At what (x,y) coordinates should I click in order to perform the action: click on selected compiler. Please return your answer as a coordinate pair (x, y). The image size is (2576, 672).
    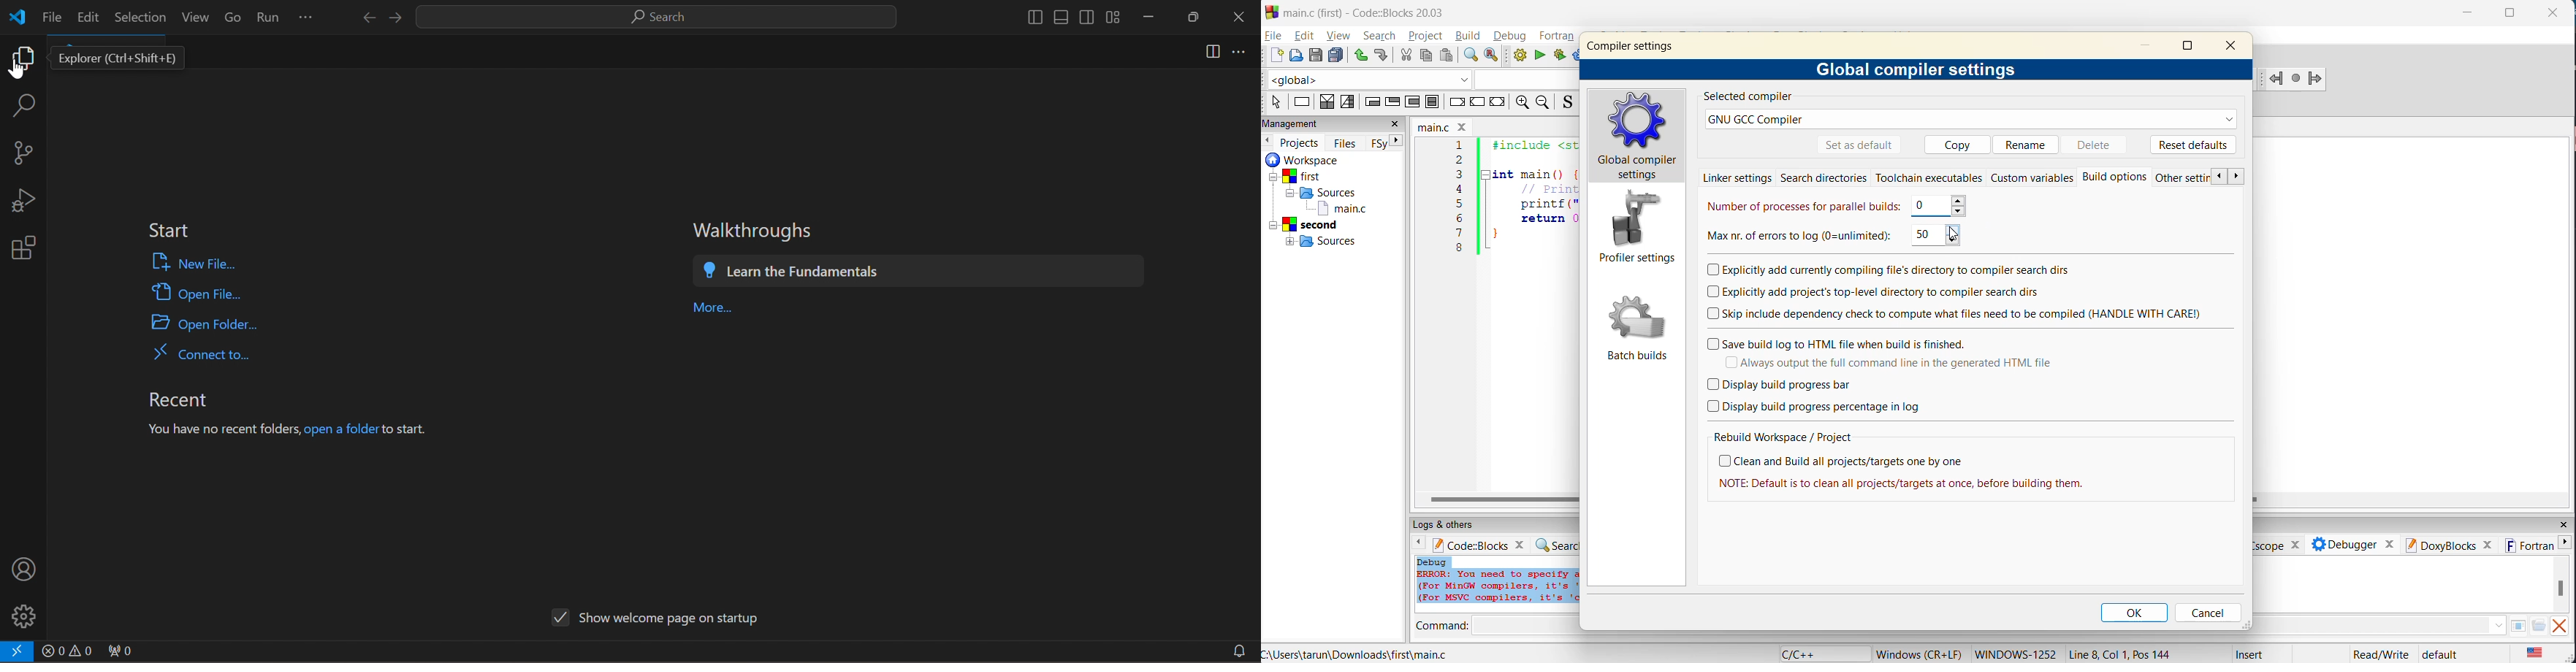
    Looking at the image, I should click on (1753, 98).